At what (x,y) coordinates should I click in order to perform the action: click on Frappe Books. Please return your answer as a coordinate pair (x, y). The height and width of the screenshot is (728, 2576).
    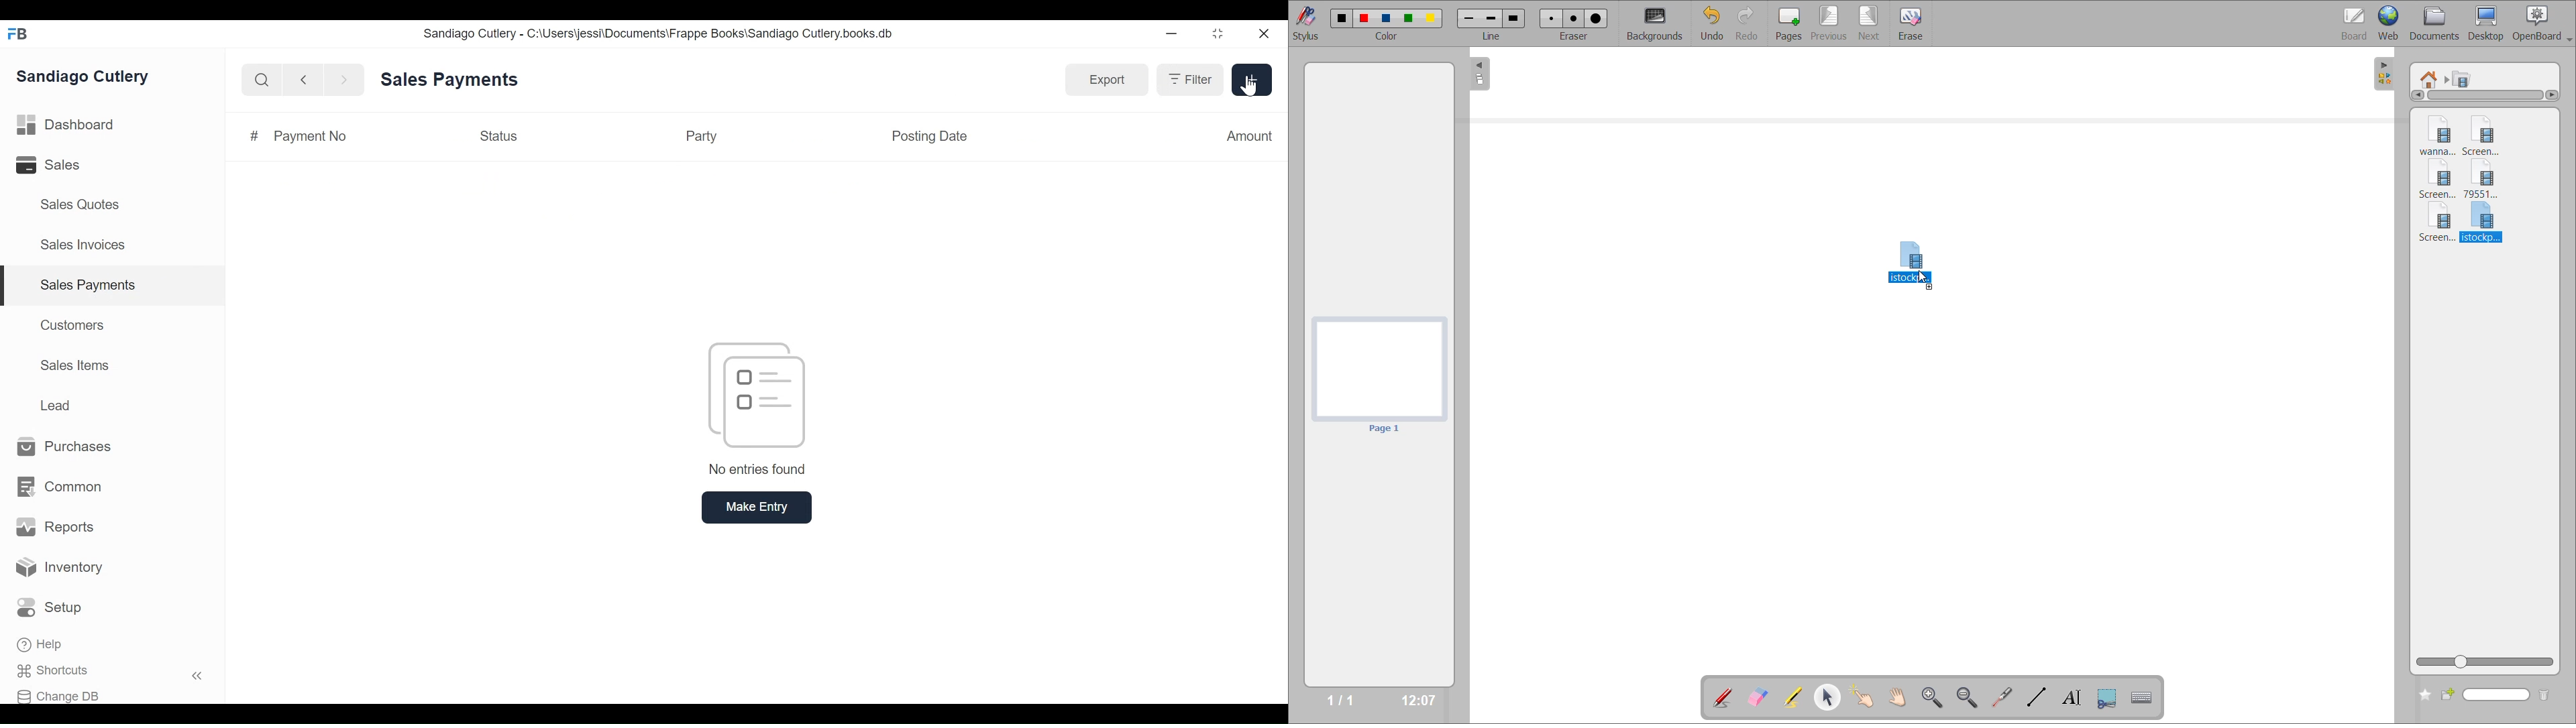
    Looking at the image, I should click on (19, 34).